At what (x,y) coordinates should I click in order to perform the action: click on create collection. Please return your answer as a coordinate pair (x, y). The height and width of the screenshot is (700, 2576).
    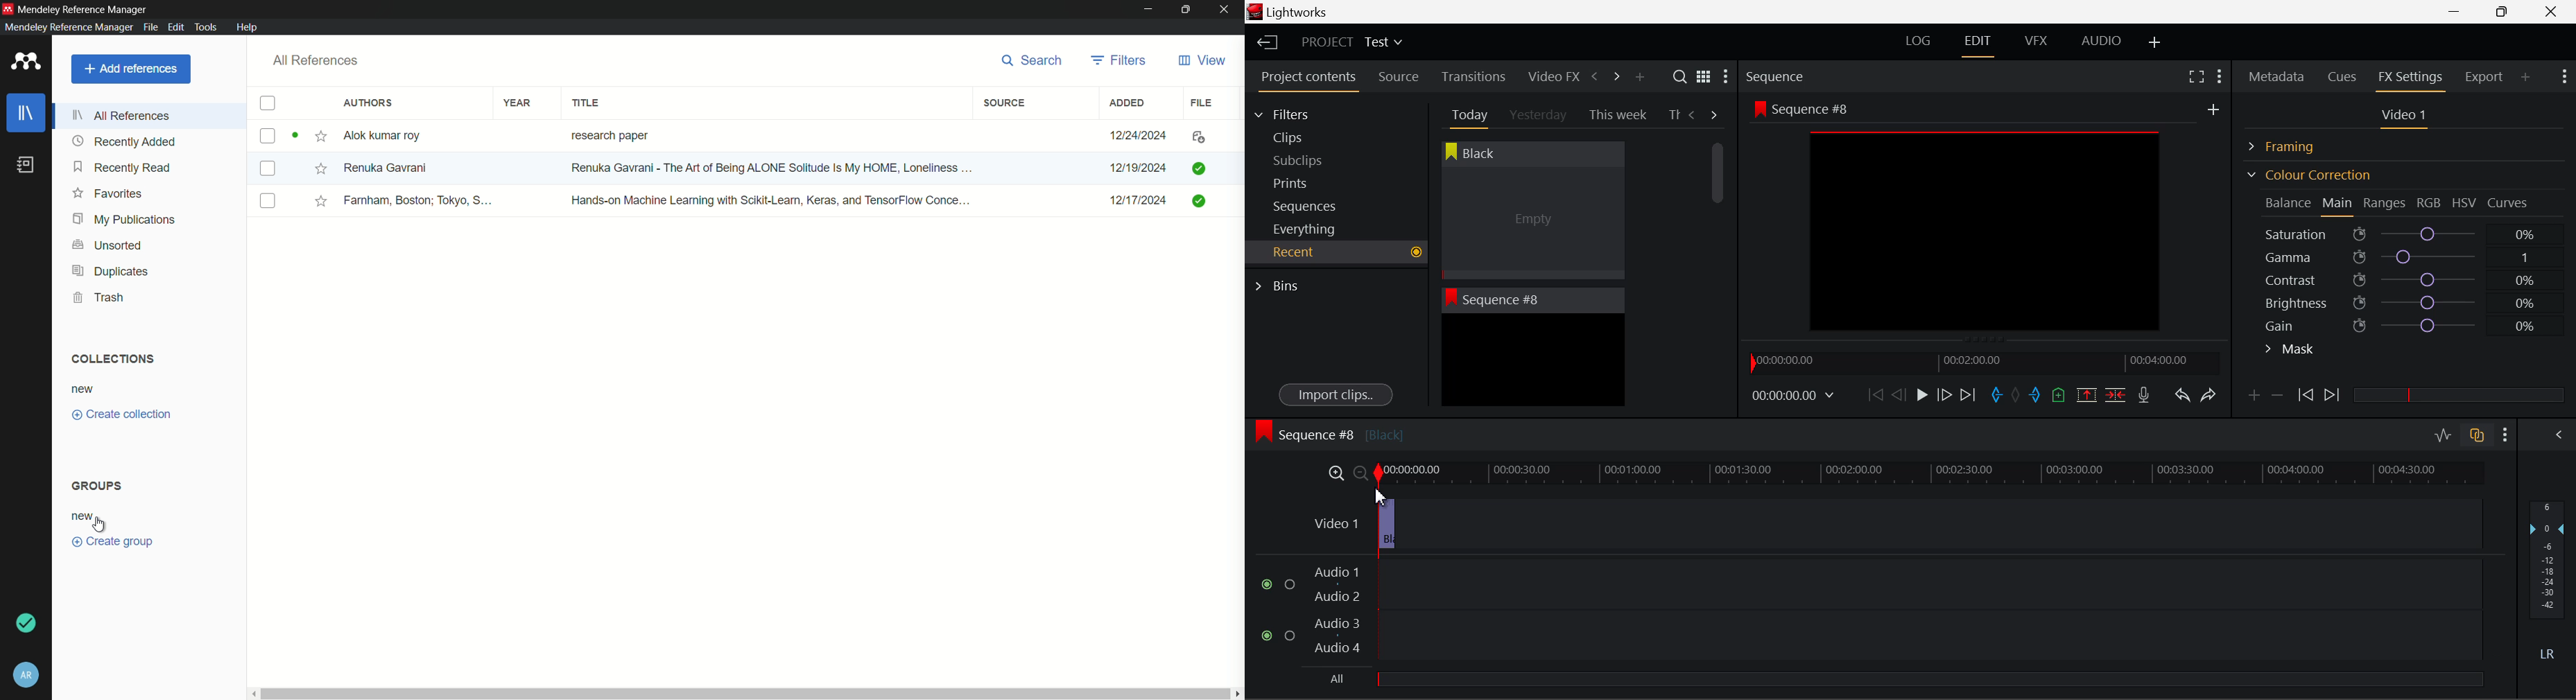
    Looking at the image, I should click on (122, 415).